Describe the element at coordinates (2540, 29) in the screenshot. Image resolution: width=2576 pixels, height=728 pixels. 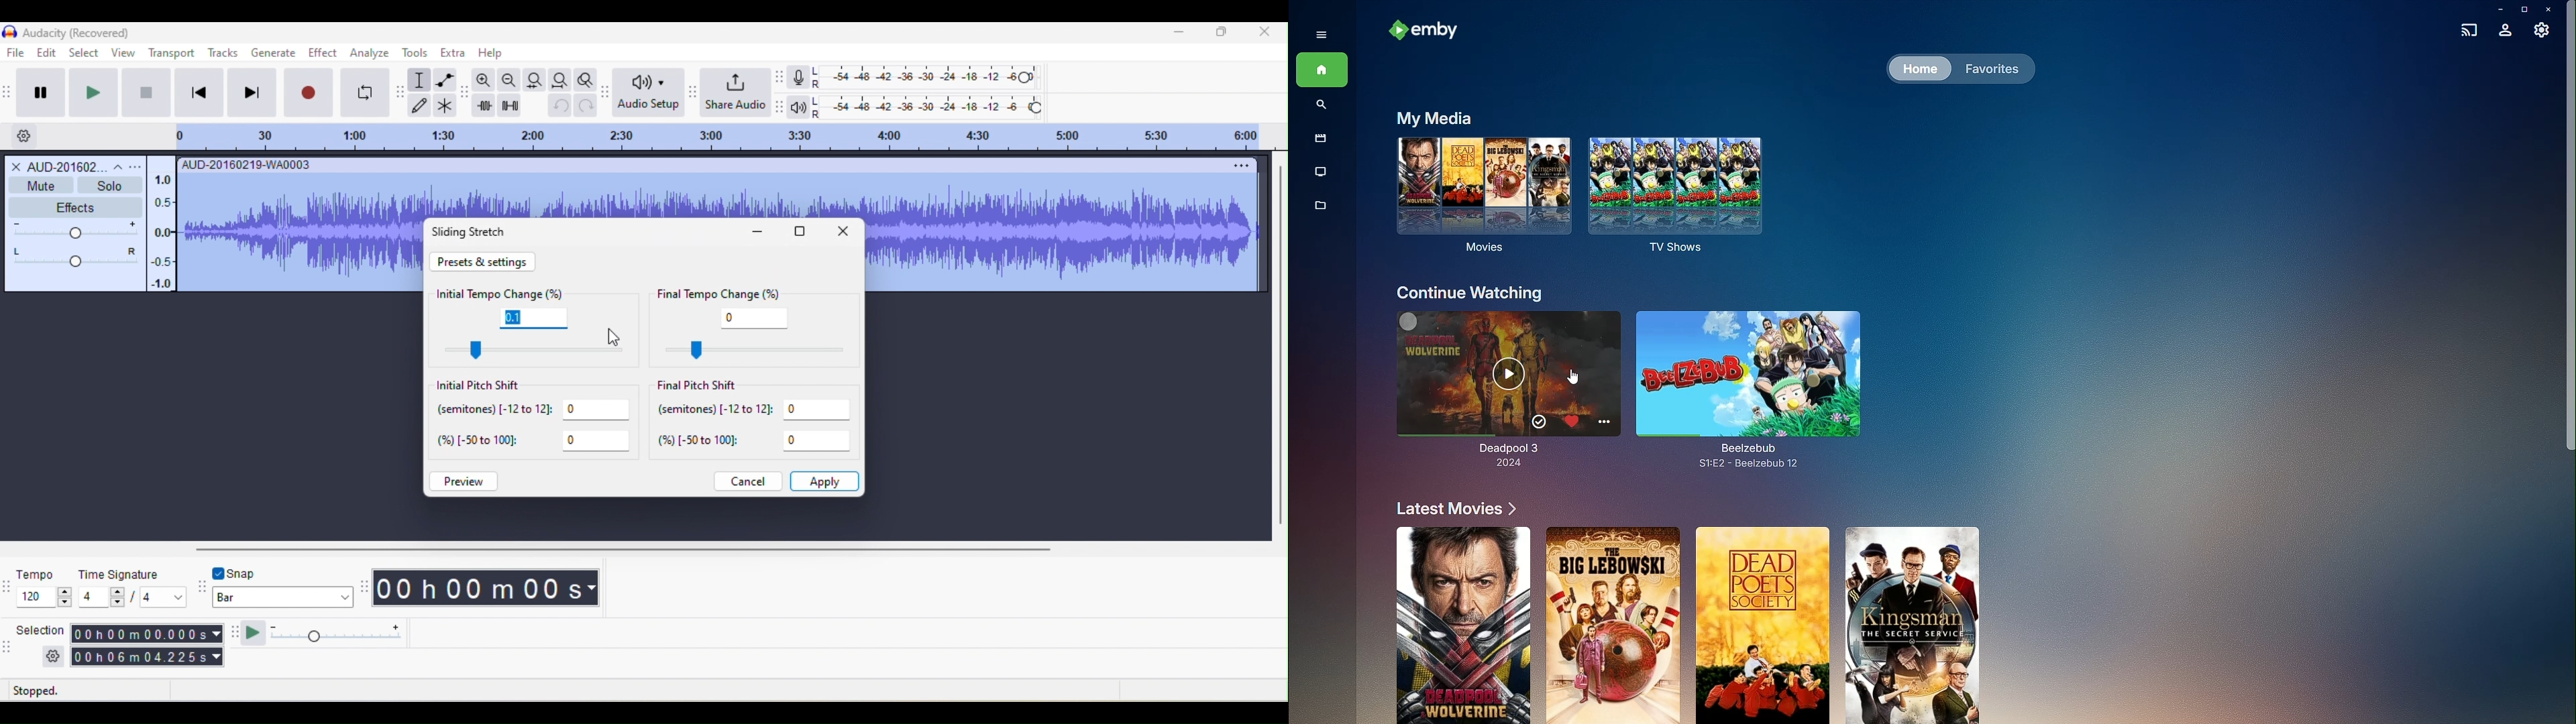
I see `Settings` at that location.